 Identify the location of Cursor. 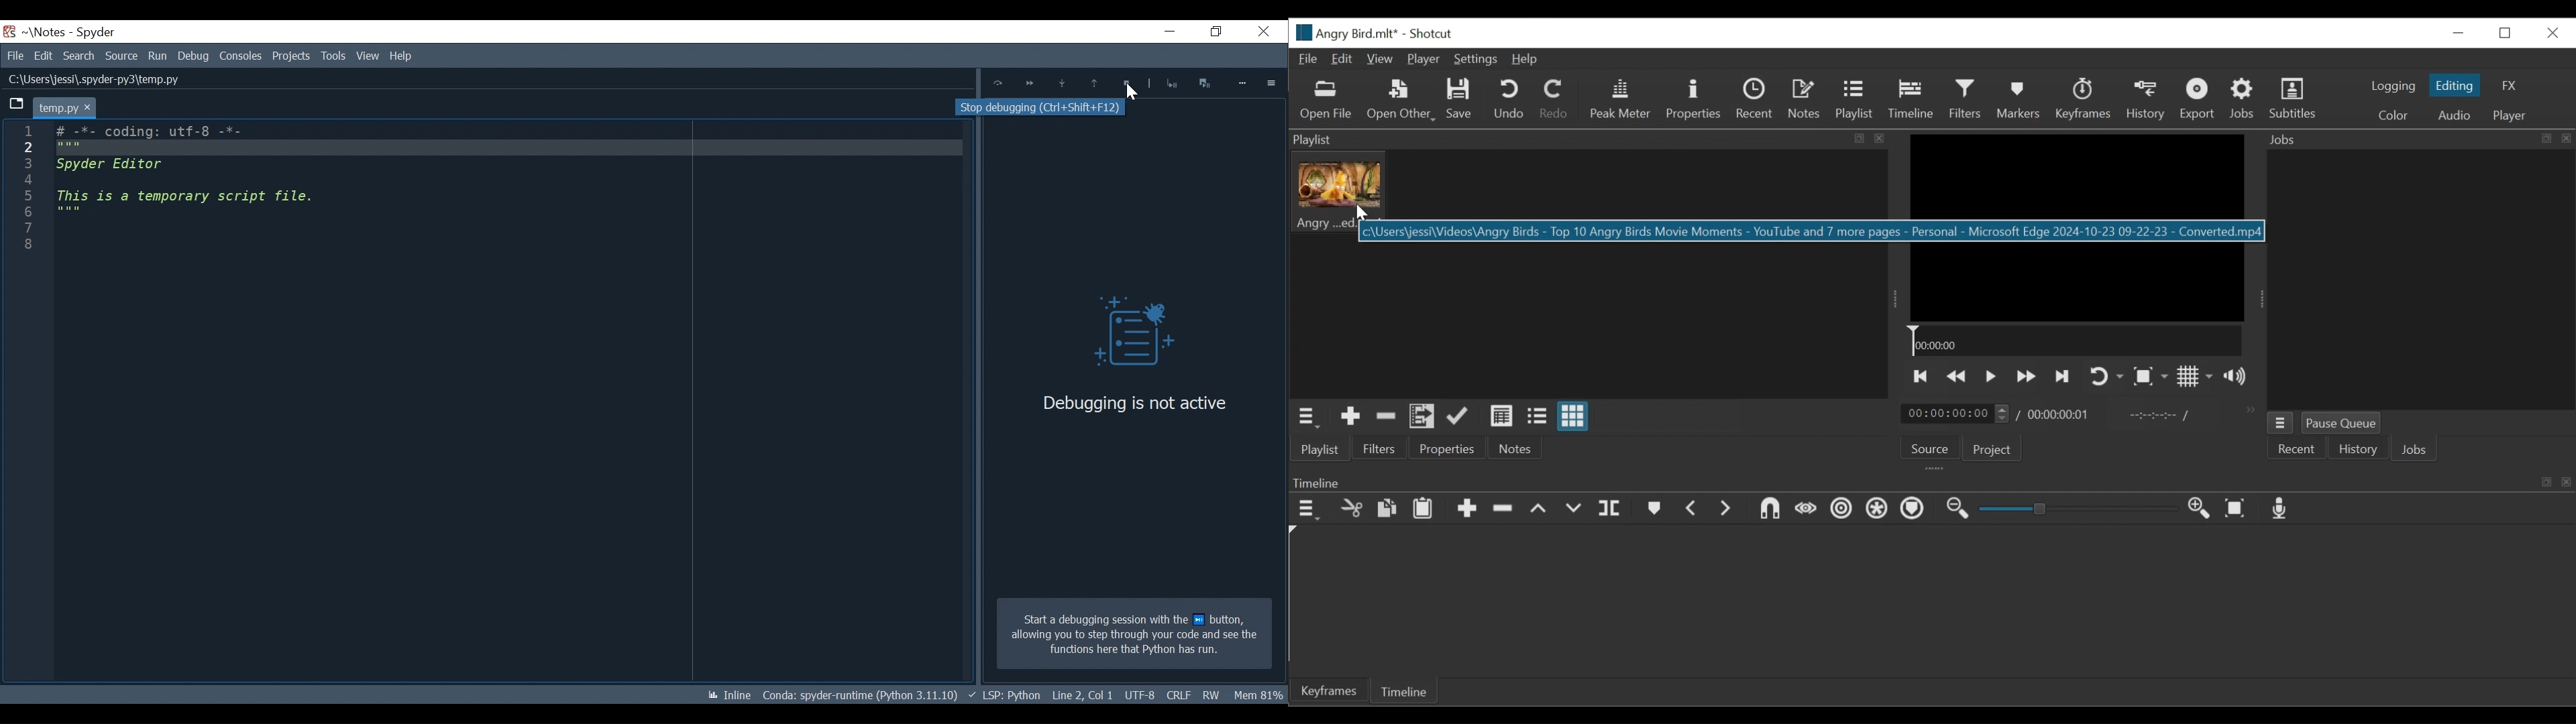
(1362, 213).